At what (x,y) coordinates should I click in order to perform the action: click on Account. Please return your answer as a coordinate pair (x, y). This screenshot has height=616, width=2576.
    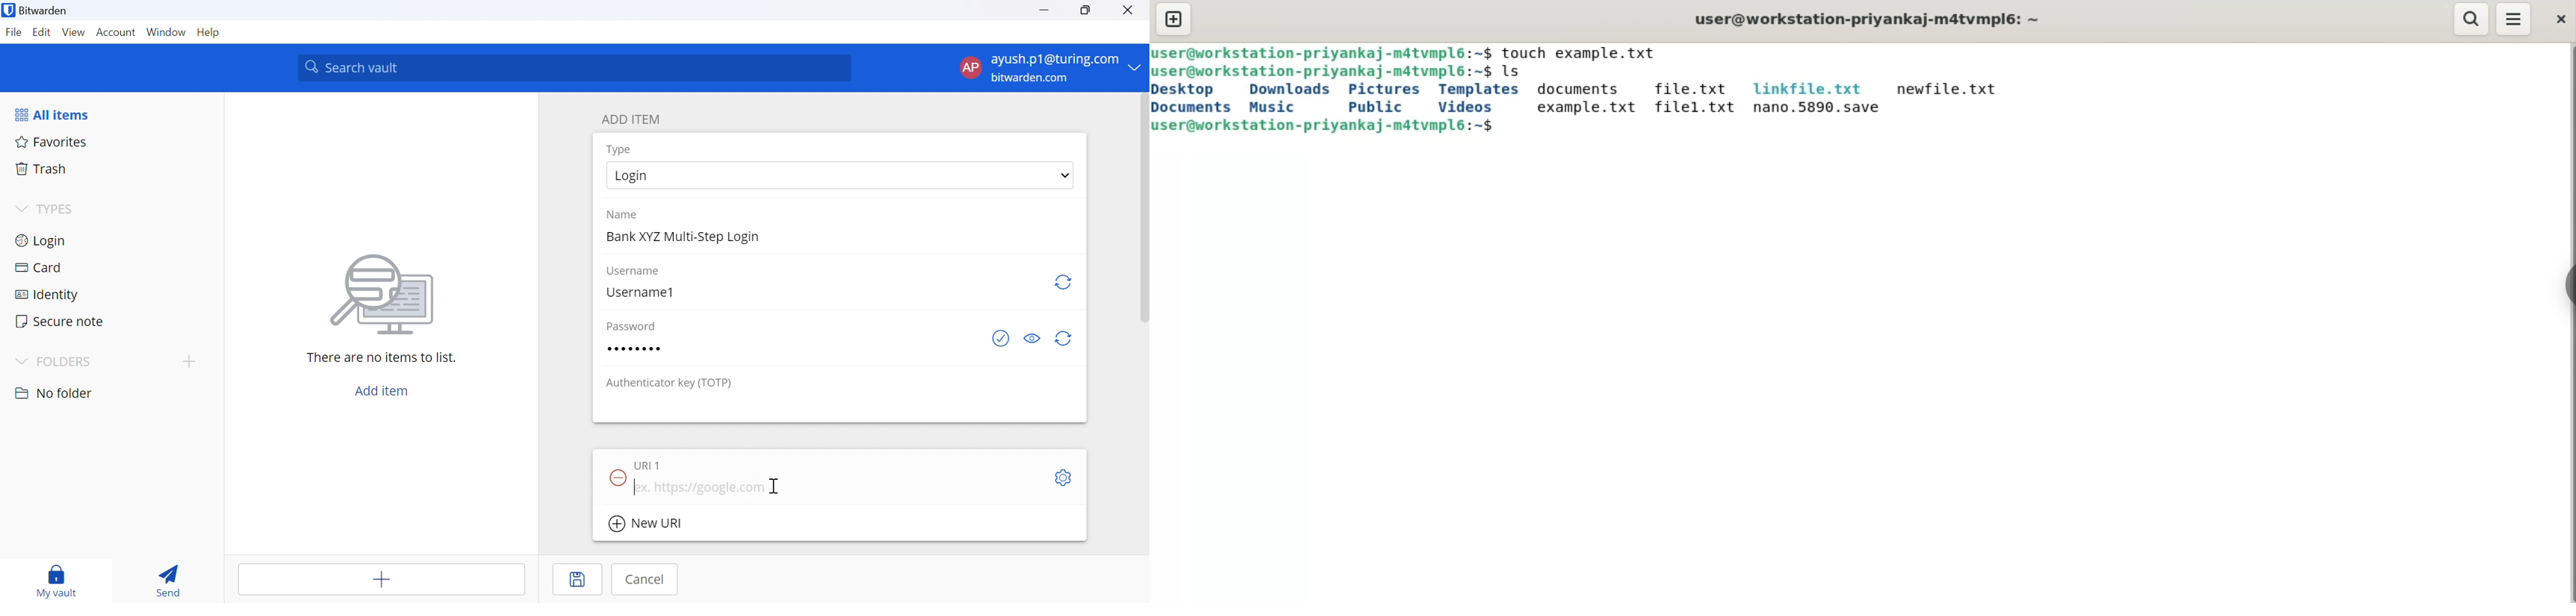
    Looking at the image, I should click on (117, 33).